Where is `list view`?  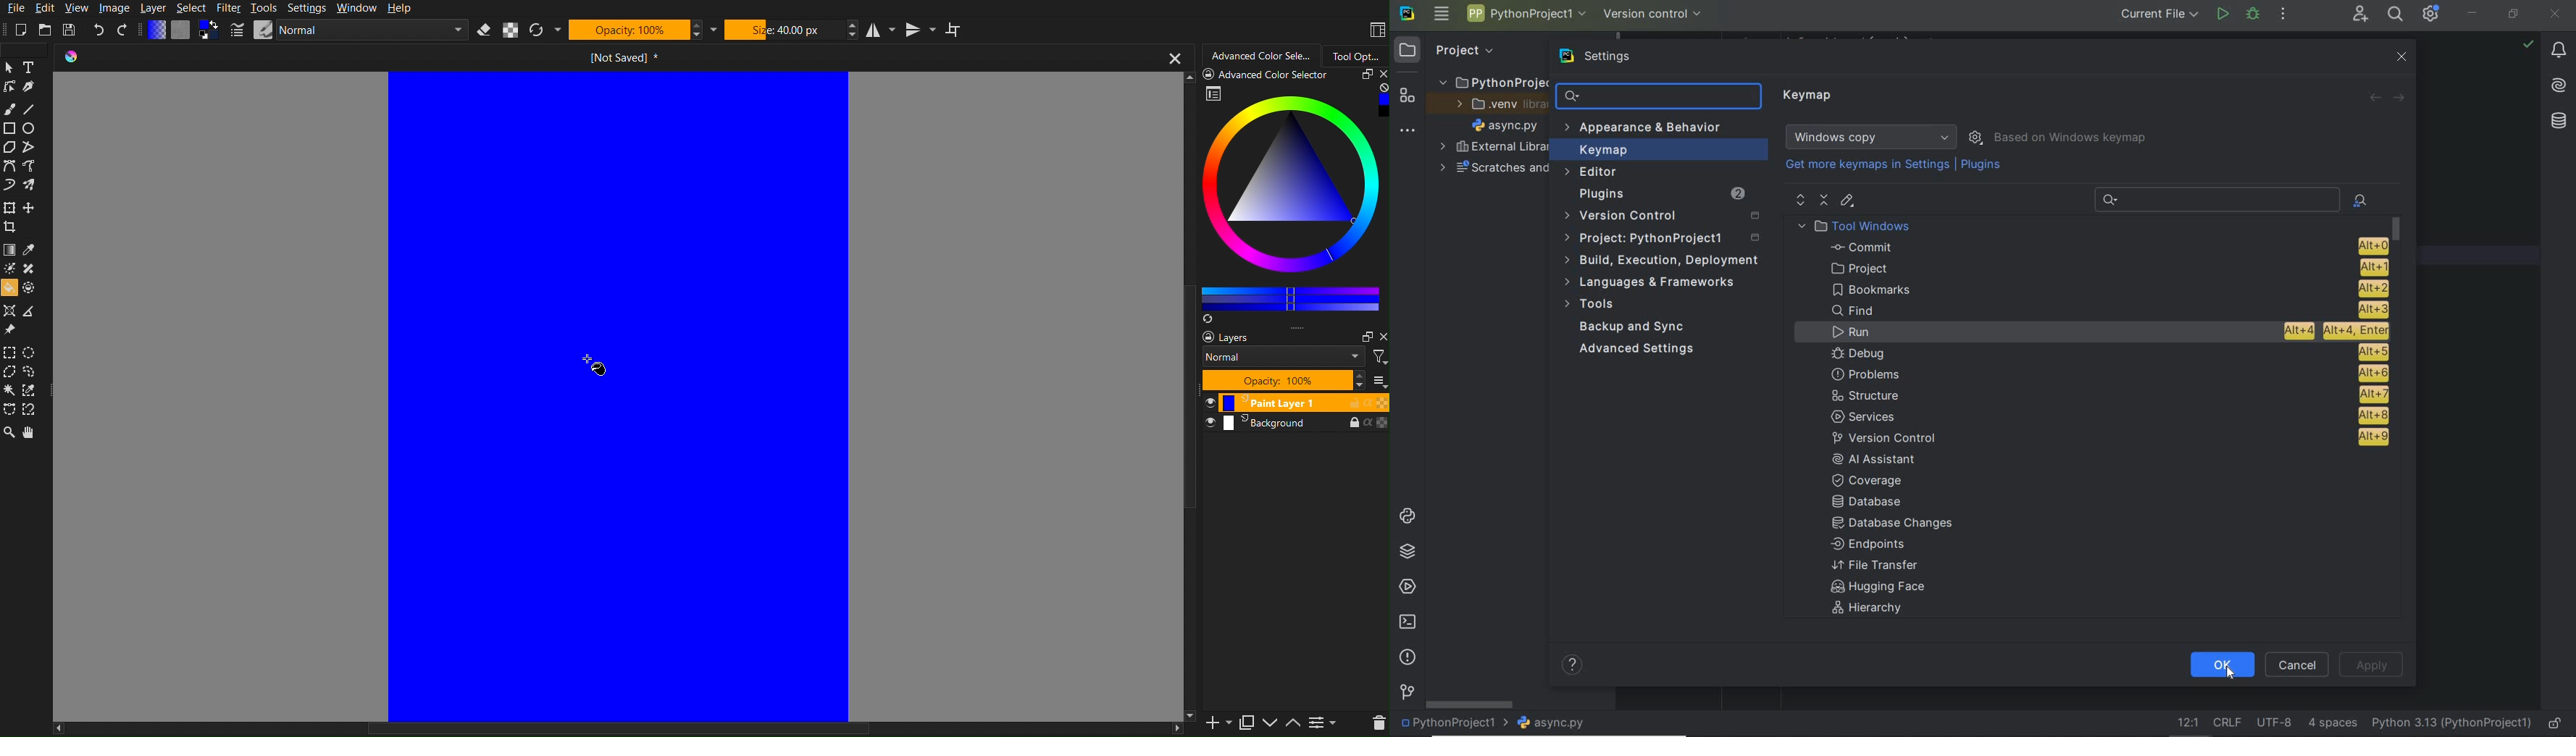
list view is located at coordinates (1379, 380).